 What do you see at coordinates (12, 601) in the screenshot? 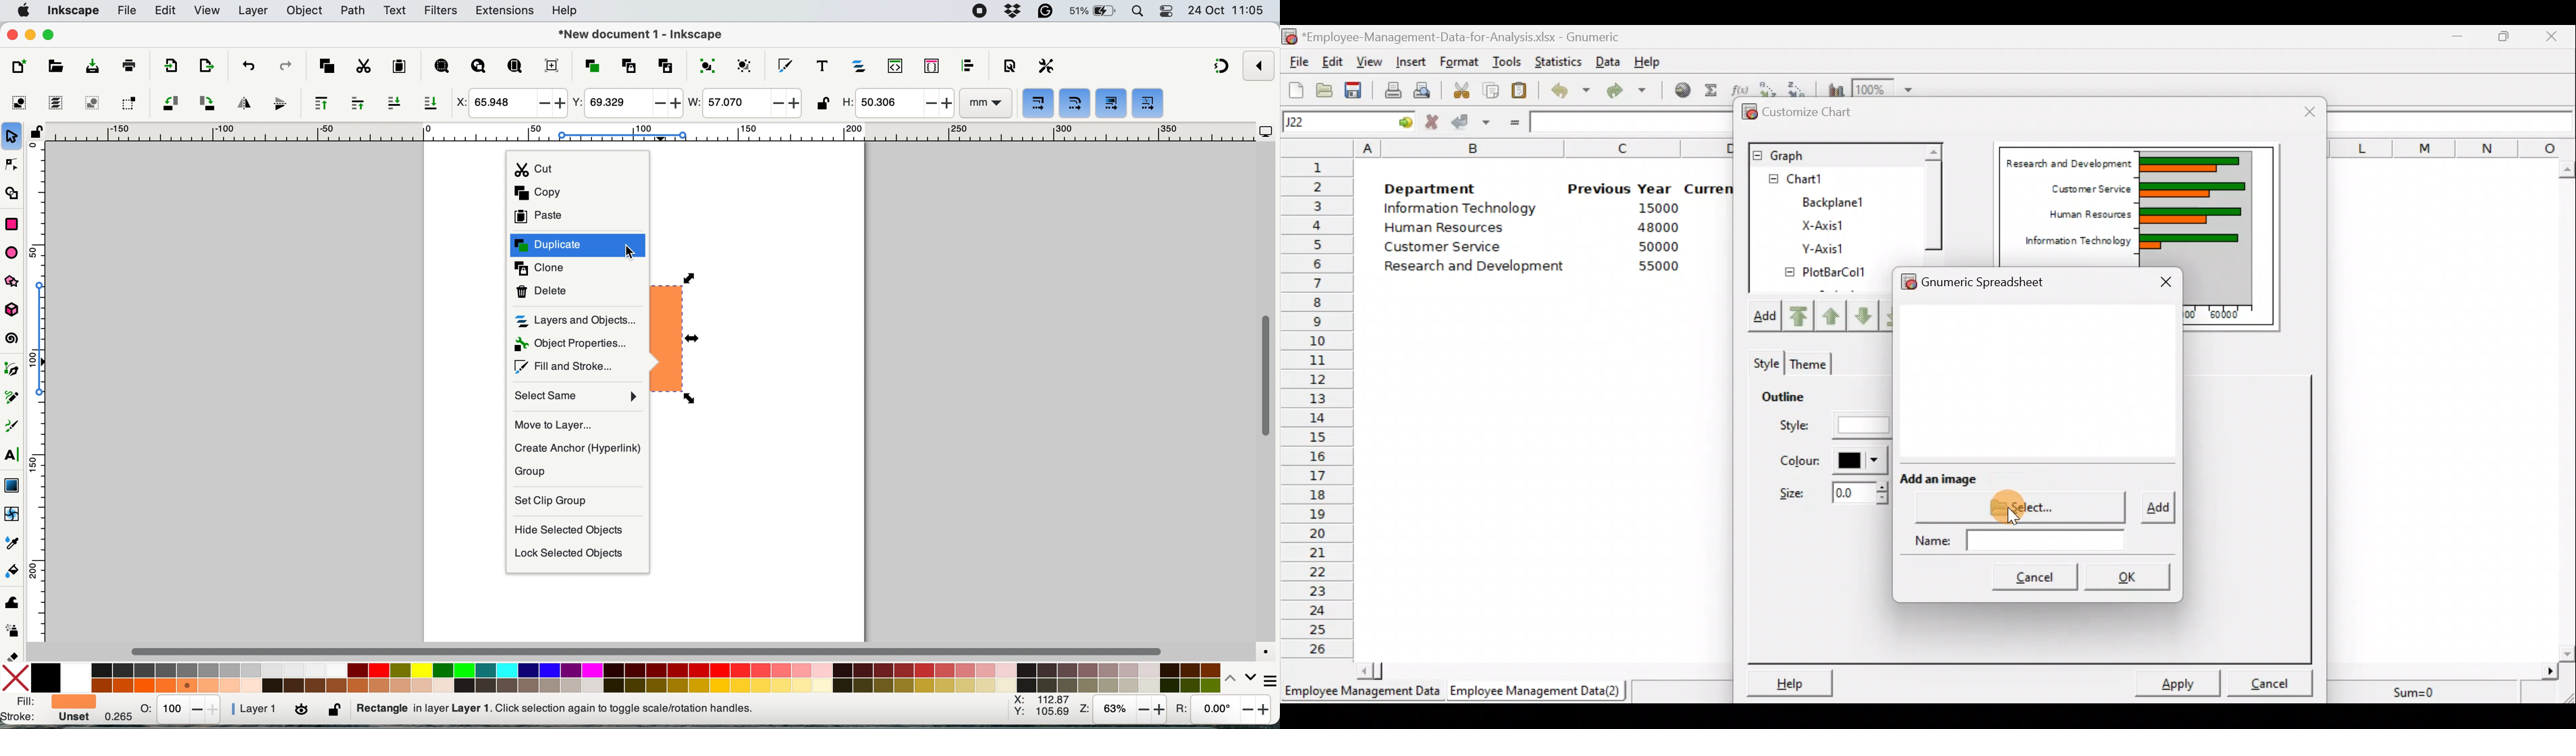
I see `tweak tool` at bounding box center [12, 601].